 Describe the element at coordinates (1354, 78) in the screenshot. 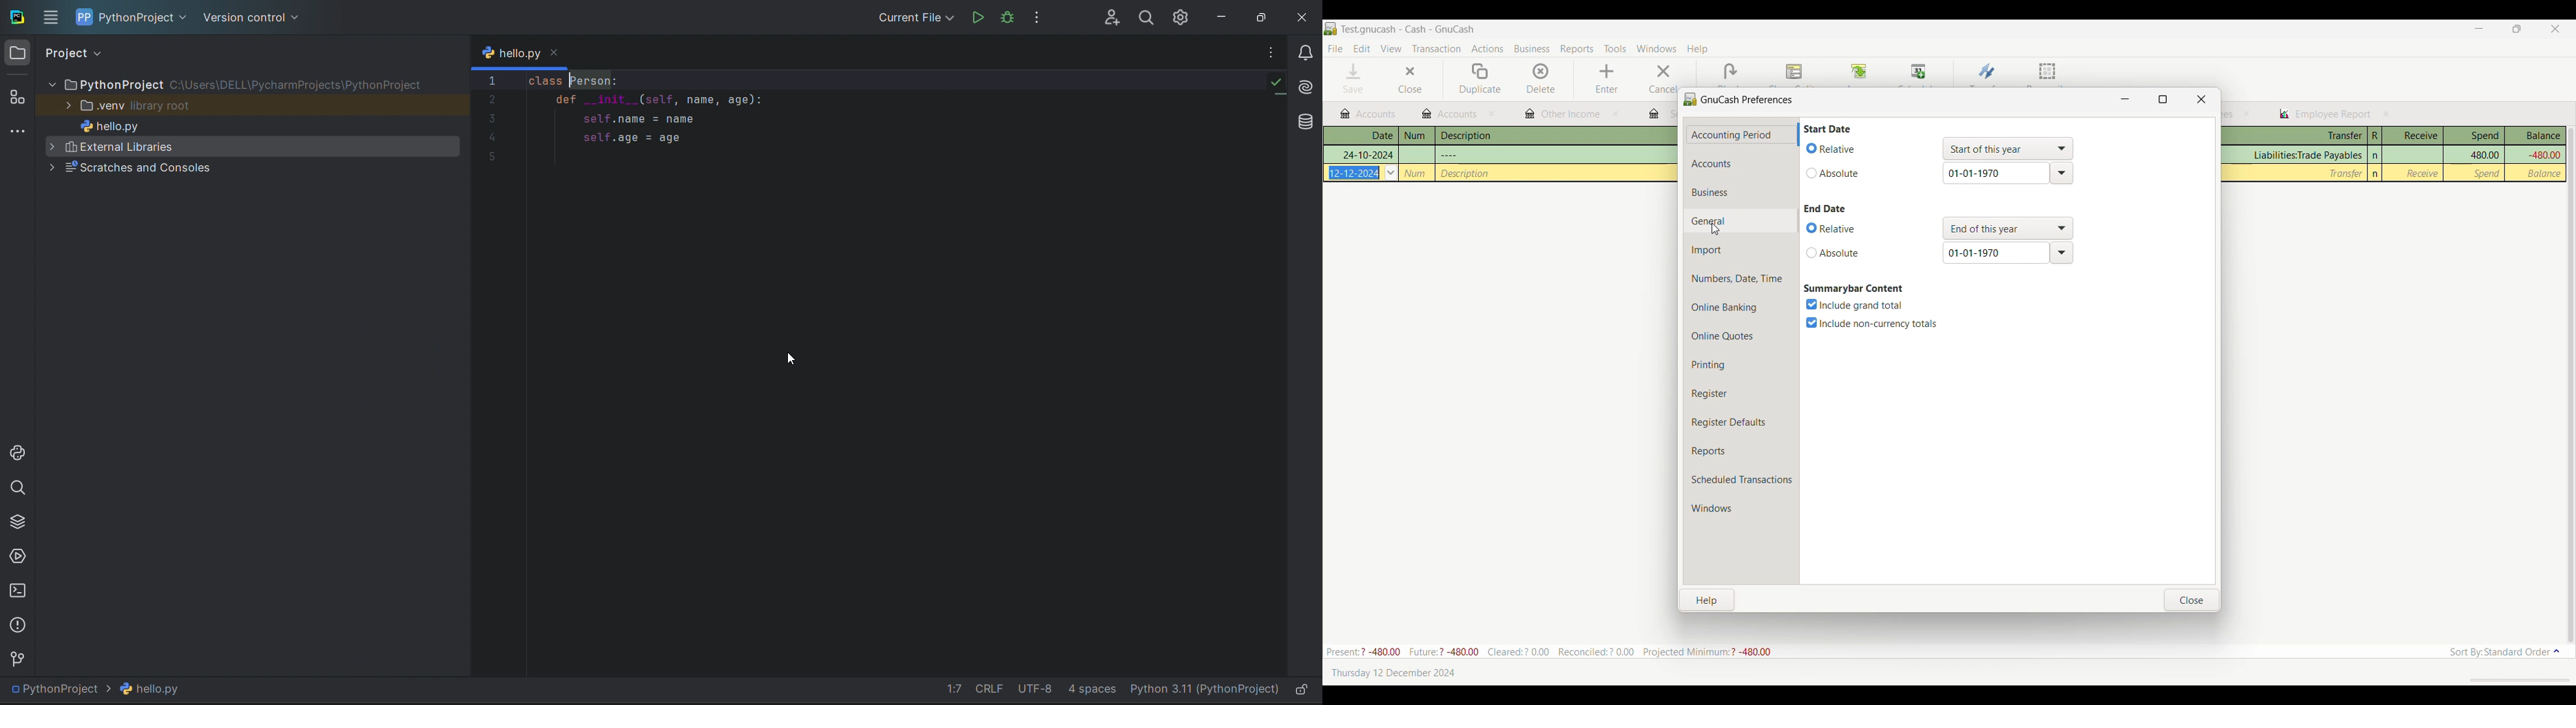

I see `Save` at that location.